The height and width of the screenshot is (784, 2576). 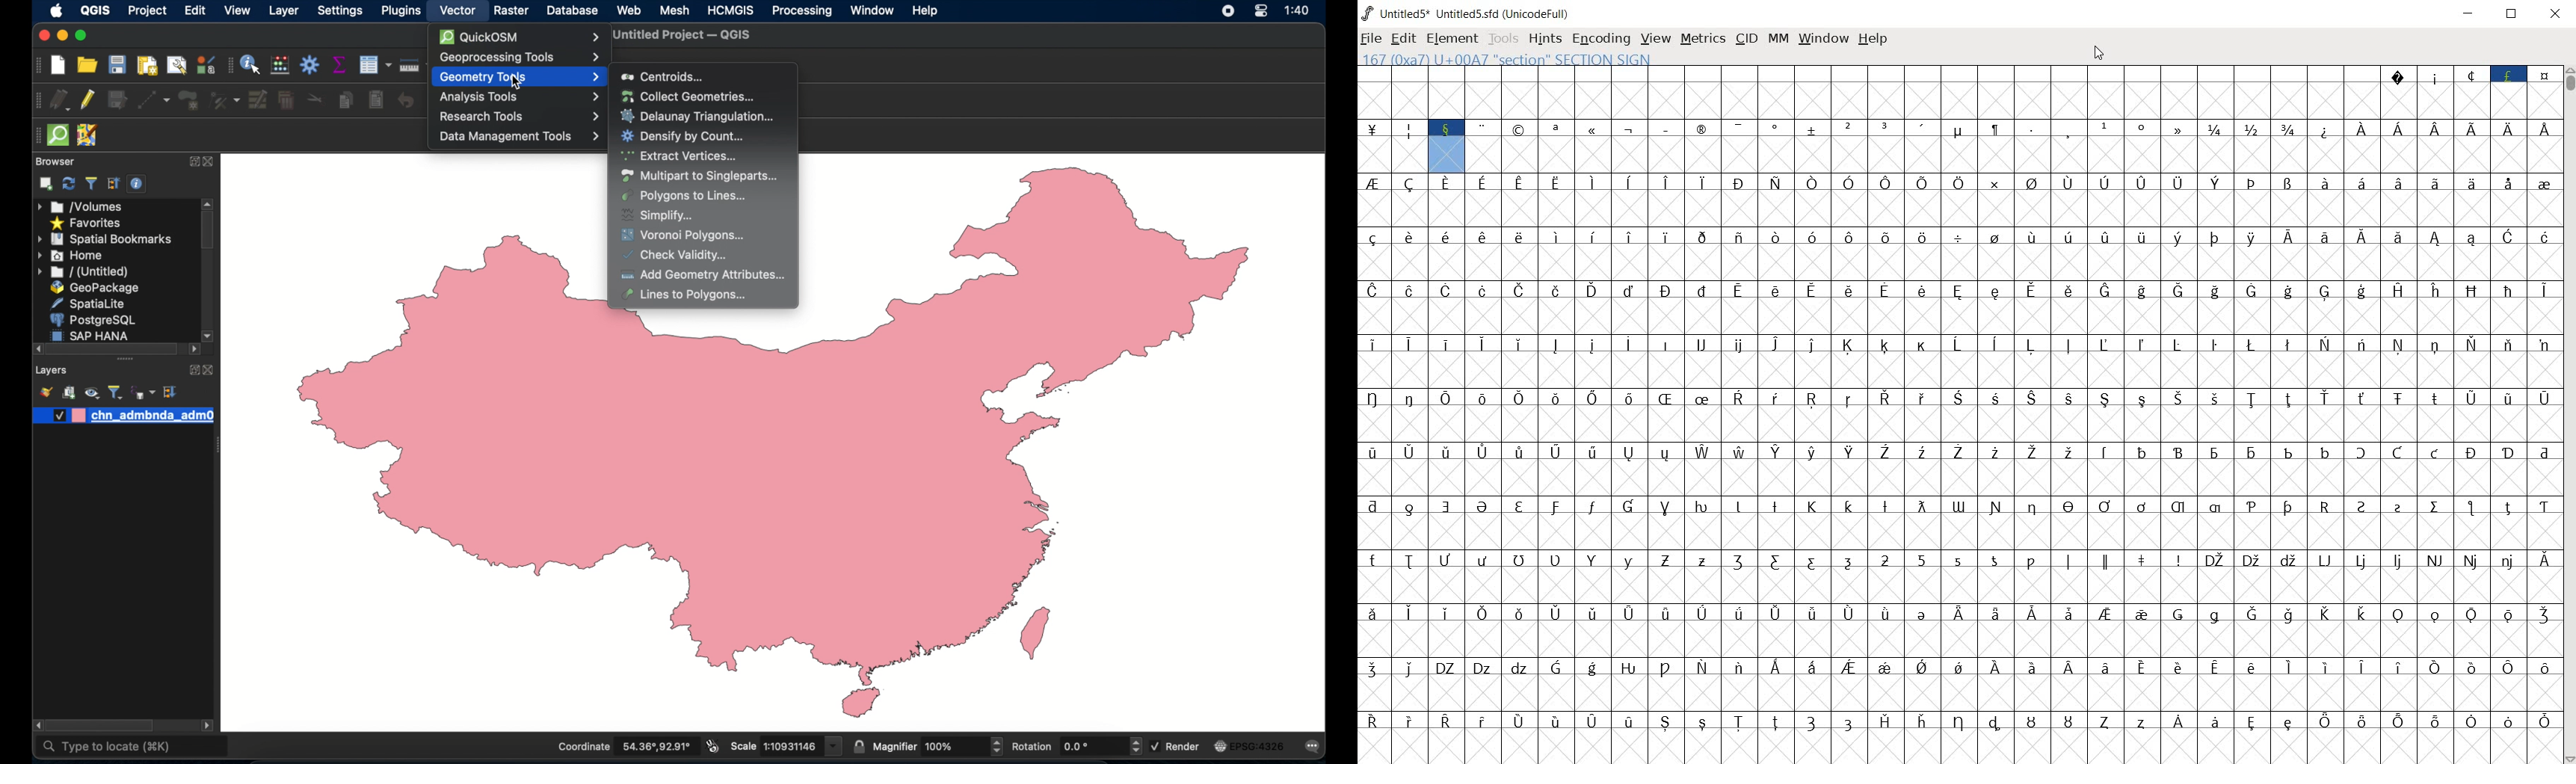 What do you see at coordinates (210, 371) in the screenshot?
I see `close` at bounding box center [210, 371].